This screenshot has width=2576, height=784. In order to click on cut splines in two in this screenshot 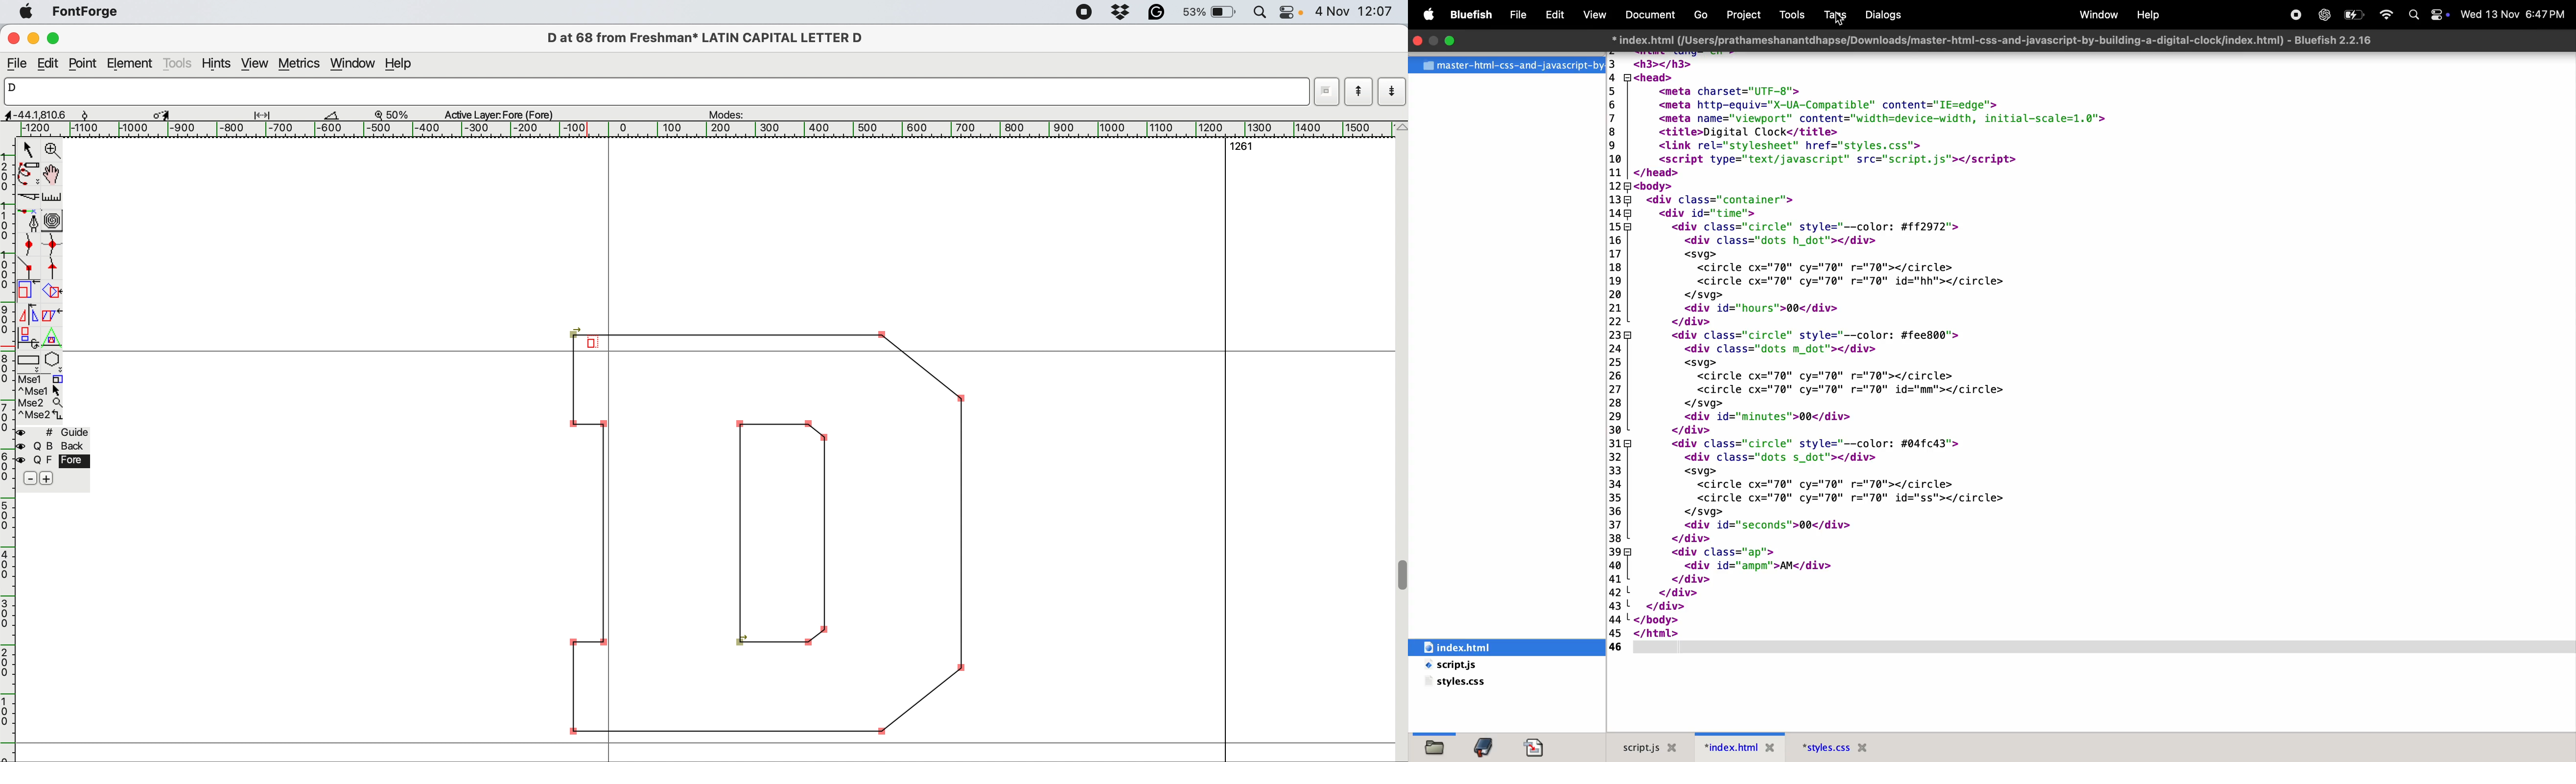, I will do `click(27, 194)`.